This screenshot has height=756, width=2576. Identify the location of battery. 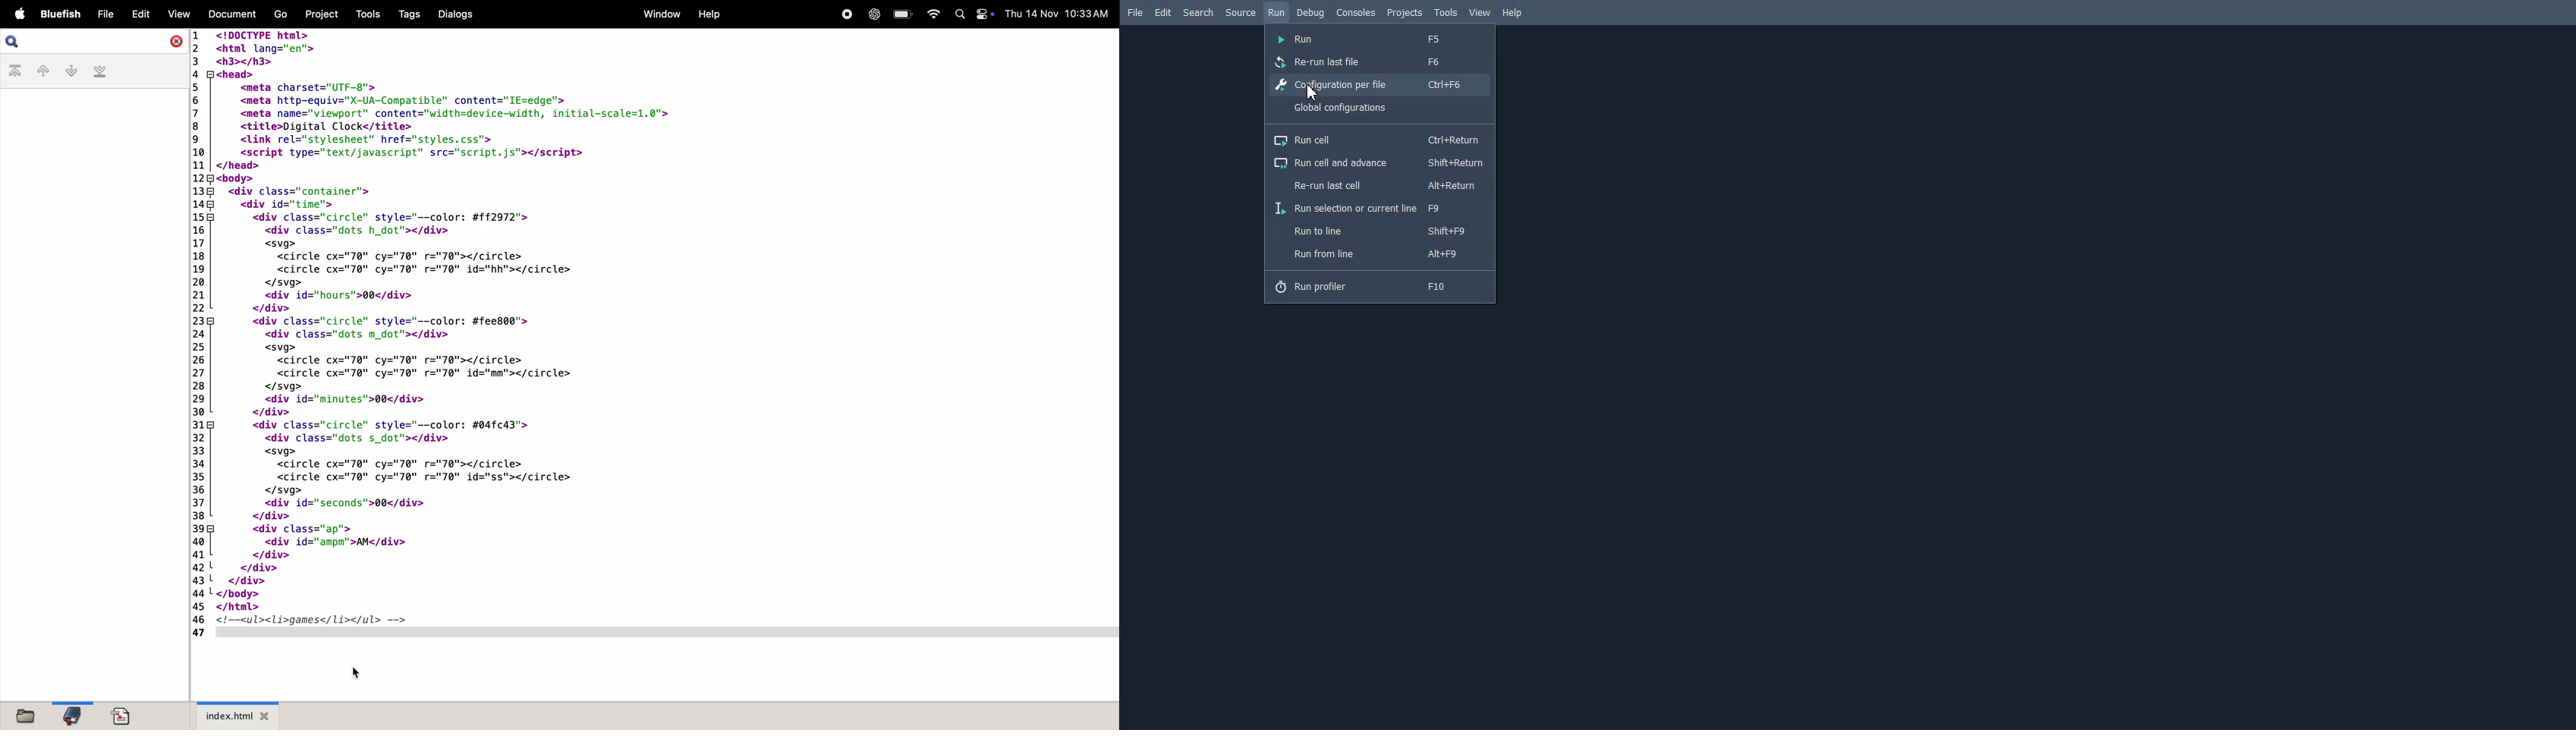
(901, 15).